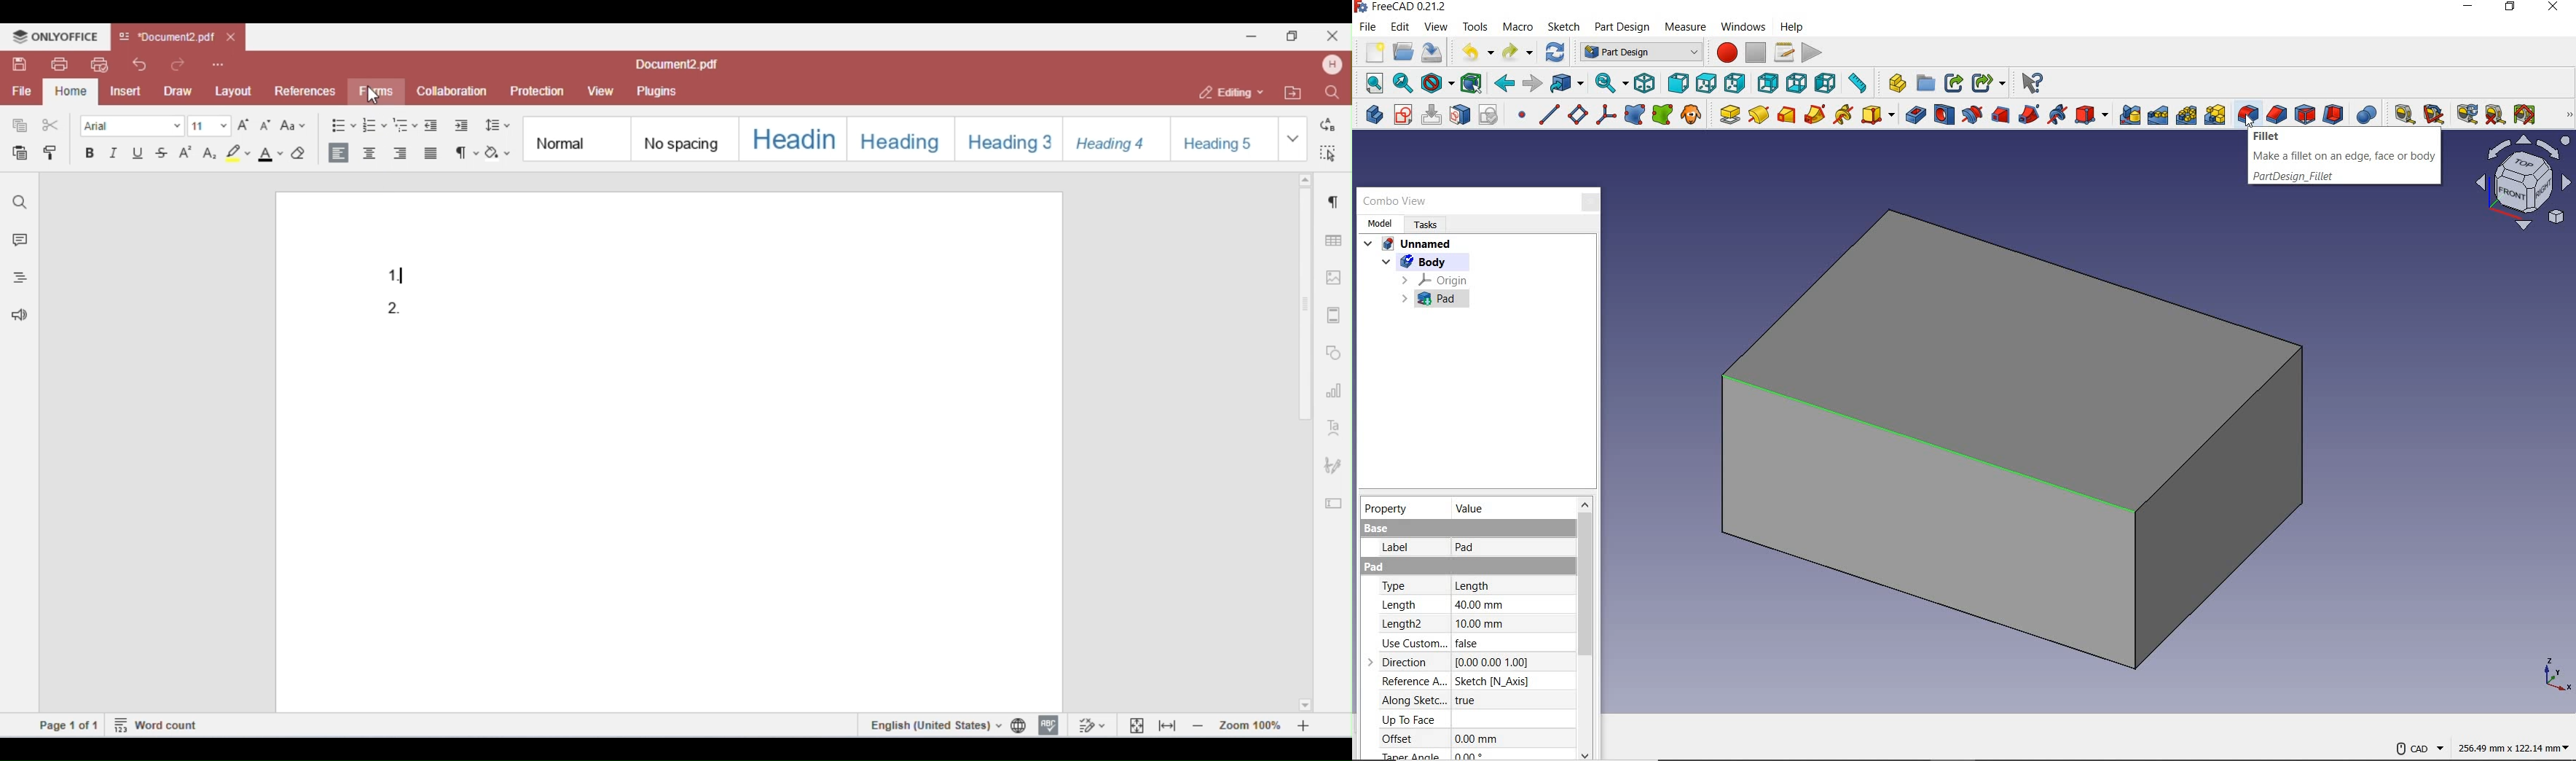 The image size is (2576, 784). I want to click on create body, so click(1370, 114).